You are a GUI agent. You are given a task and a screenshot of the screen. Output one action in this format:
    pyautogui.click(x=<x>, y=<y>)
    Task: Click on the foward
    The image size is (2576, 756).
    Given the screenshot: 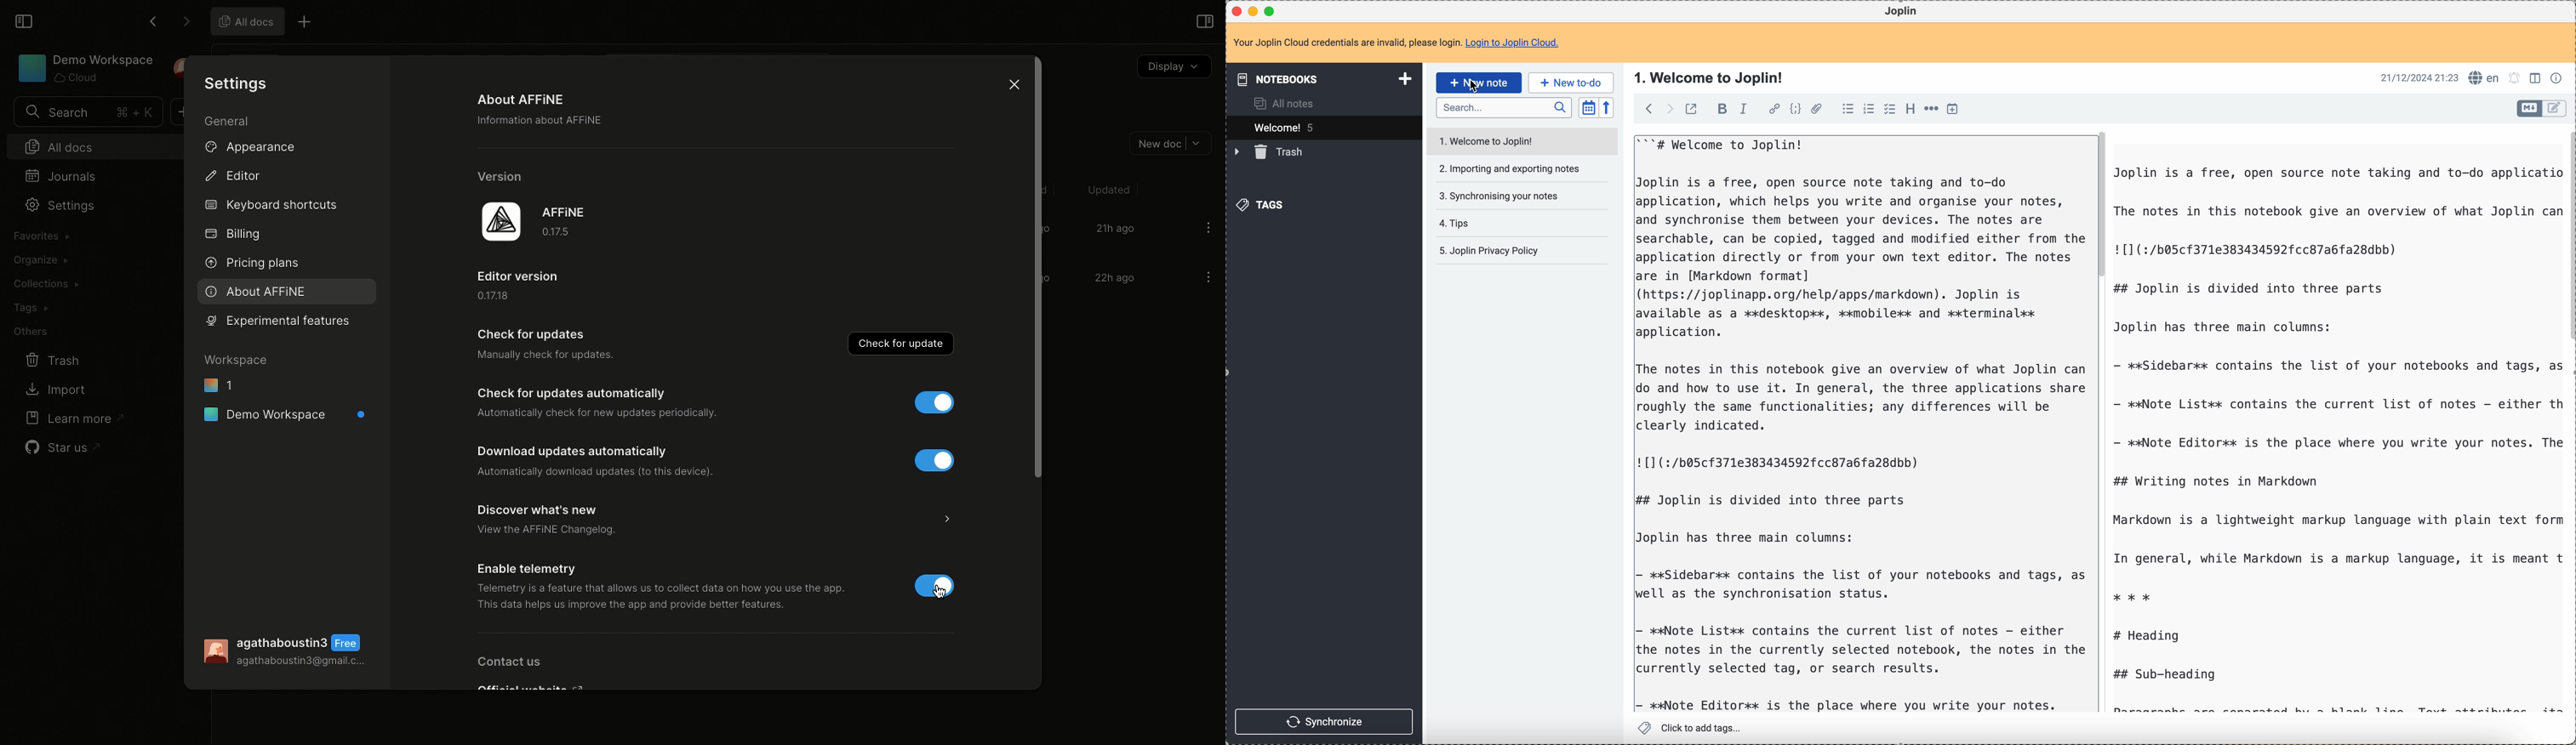 What is the action you would take?
    pyautogui.click(x=1669, y=108)
    